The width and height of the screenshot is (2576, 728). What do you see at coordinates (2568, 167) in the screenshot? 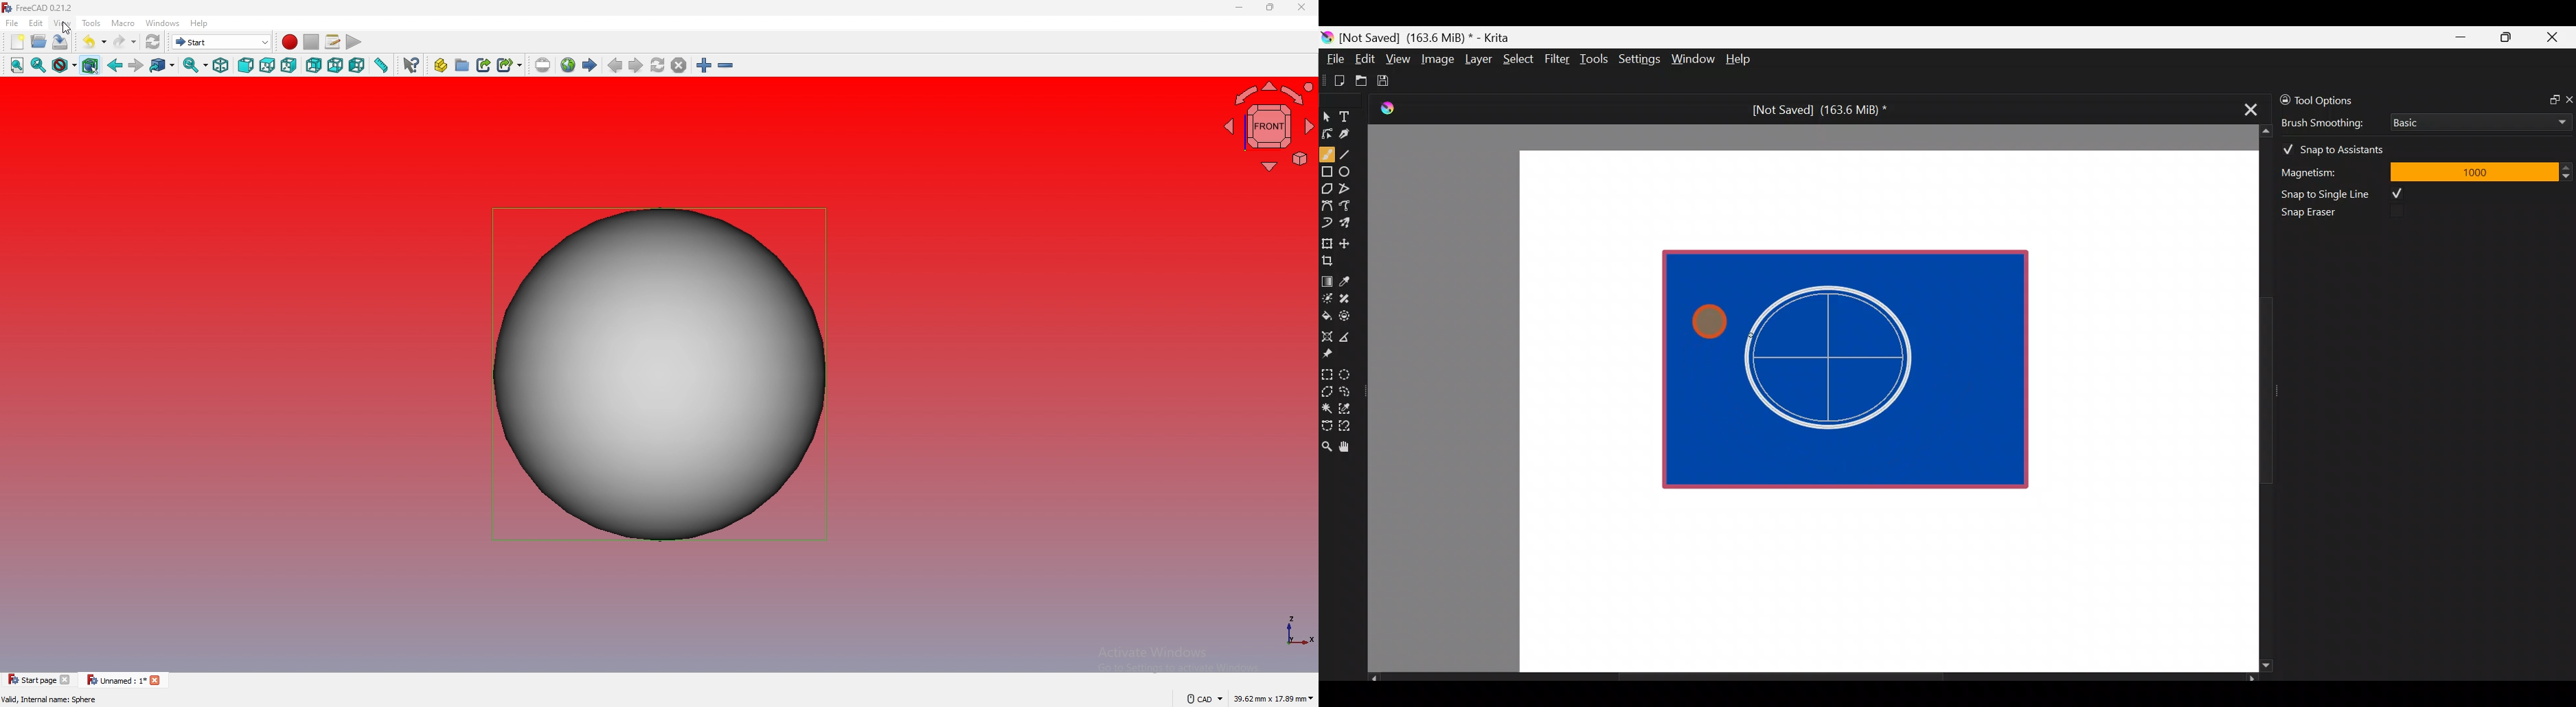
I see `Increase` at bounding box center [2568, 167].